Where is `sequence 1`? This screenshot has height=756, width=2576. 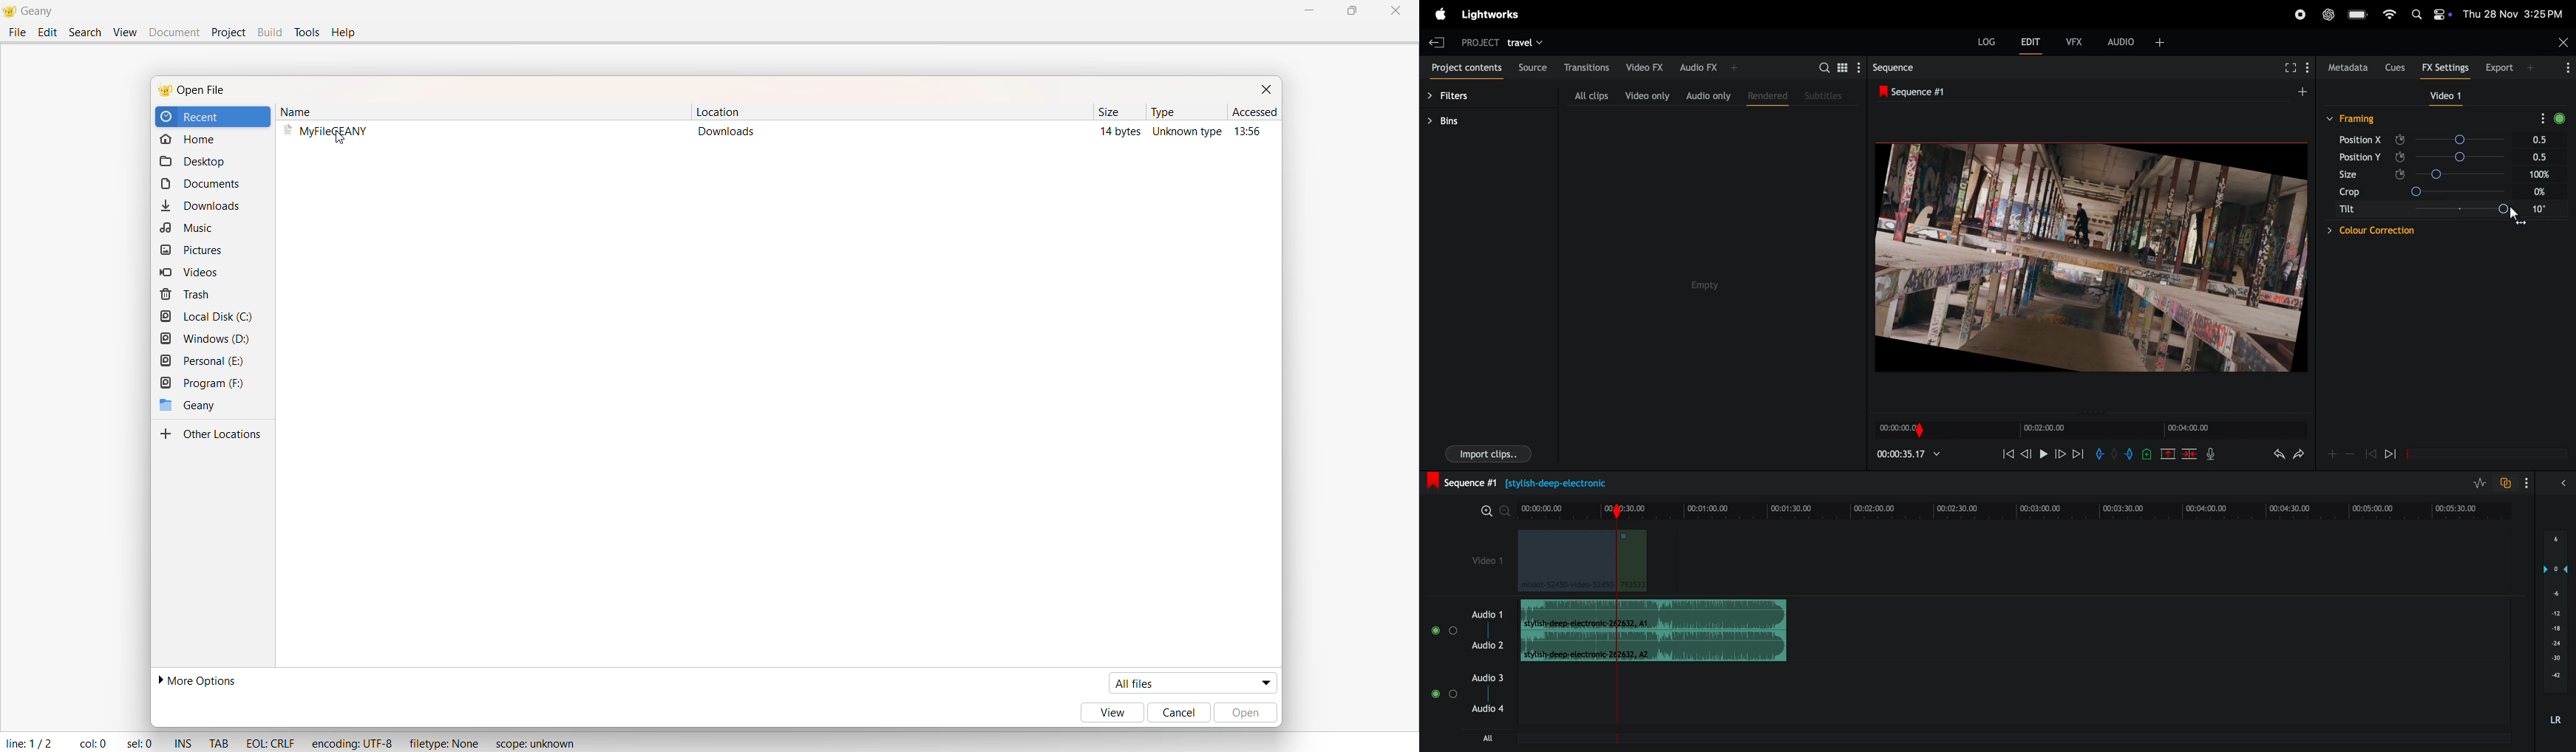
sequence 1 is located at coordinates (1539, 481).